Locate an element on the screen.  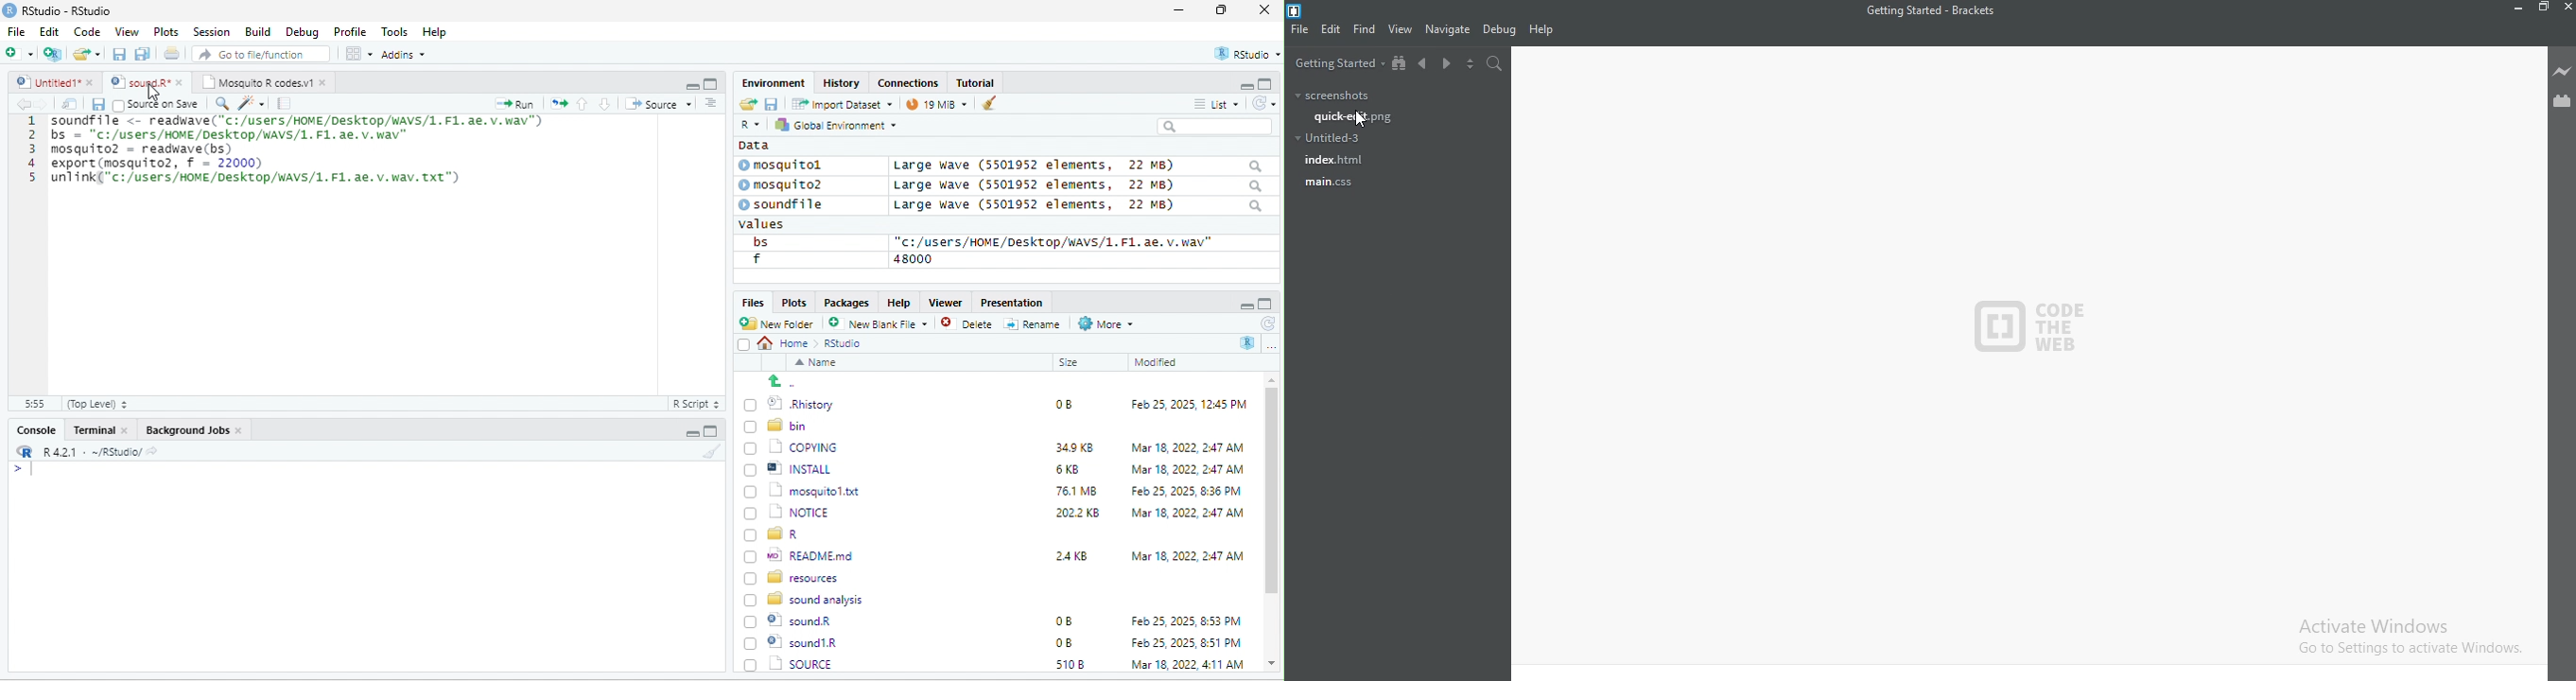
brackets icon is located at coordinates (1297, 9).